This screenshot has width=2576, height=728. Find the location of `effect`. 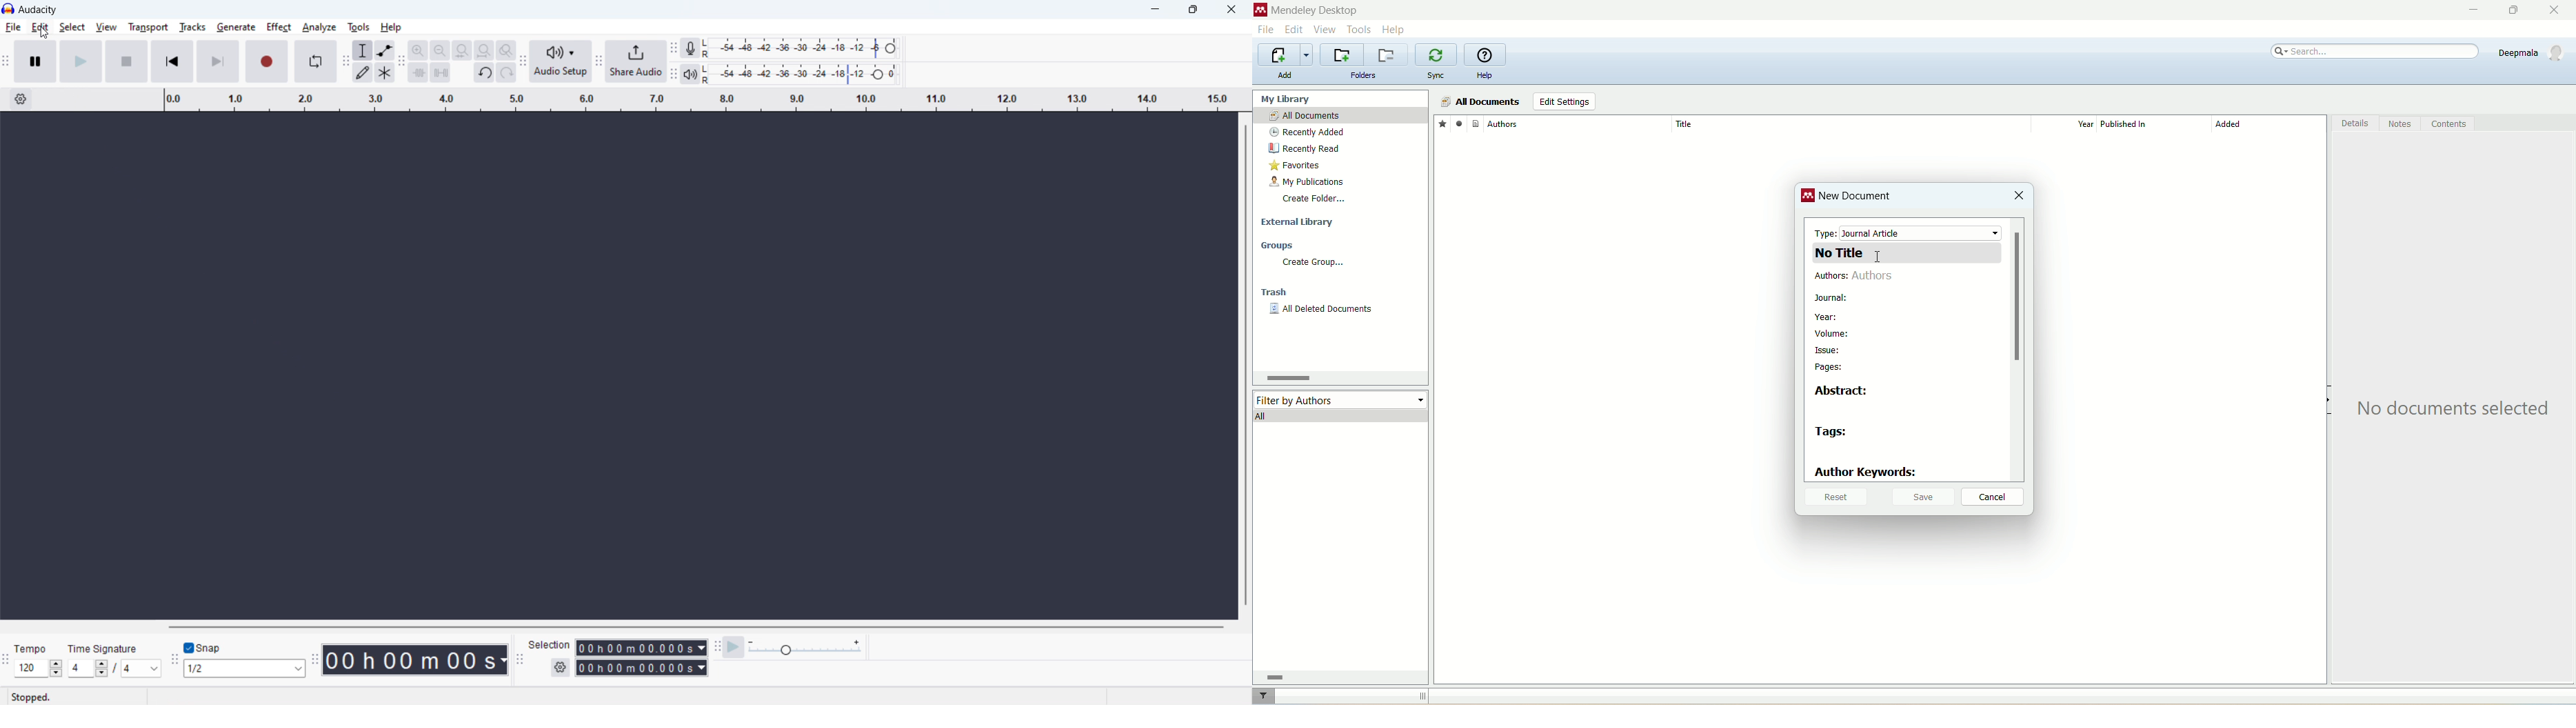

effect is located at coordinates (279, 27).